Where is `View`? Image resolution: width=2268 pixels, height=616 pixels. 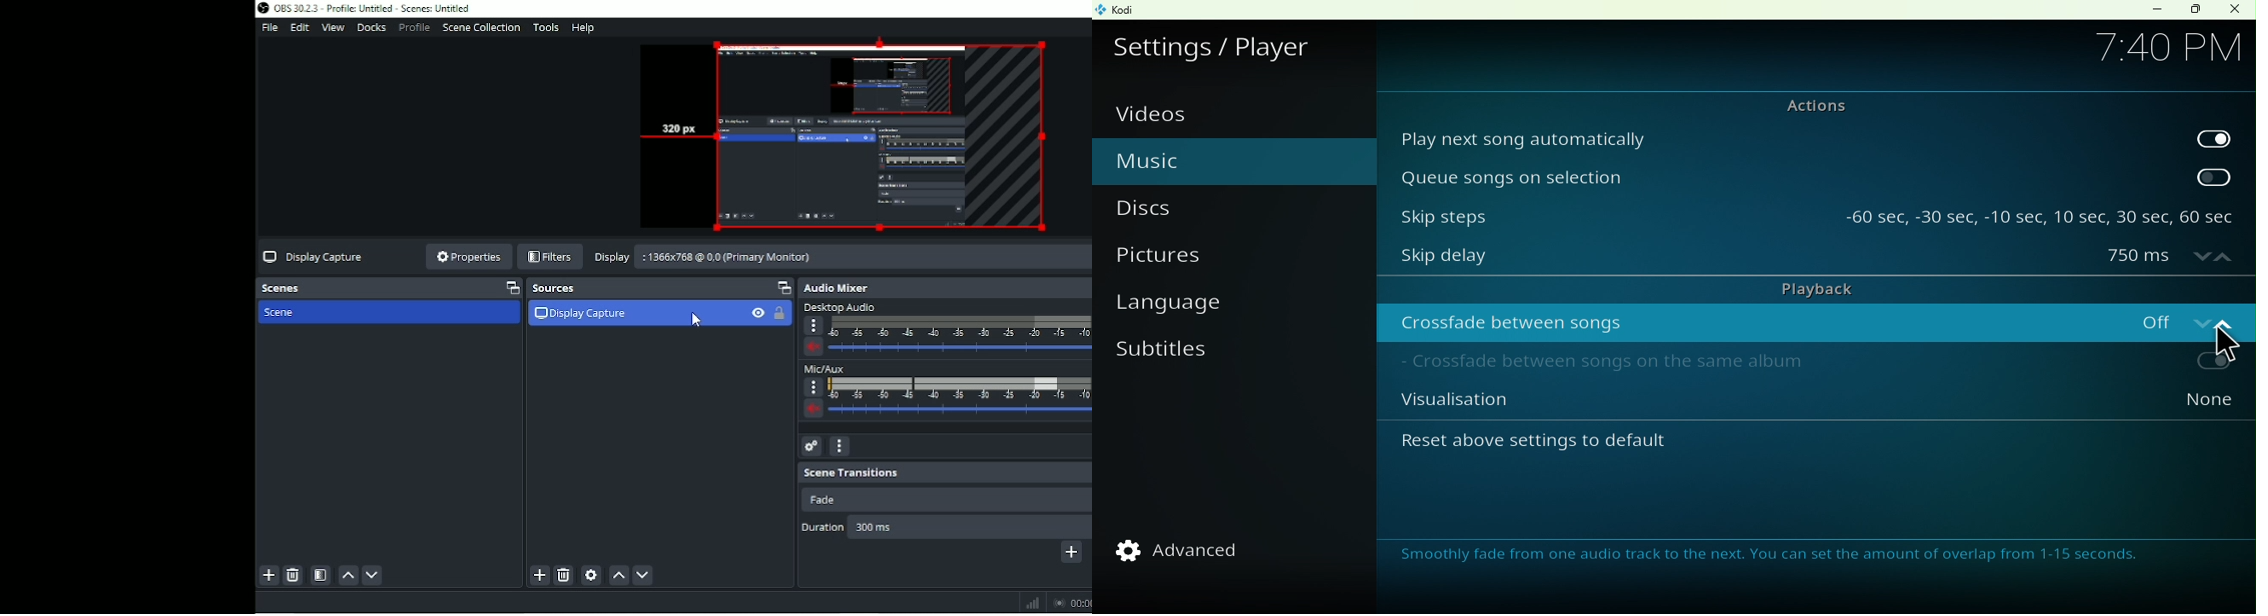
View is located at coordinates (333, 29).